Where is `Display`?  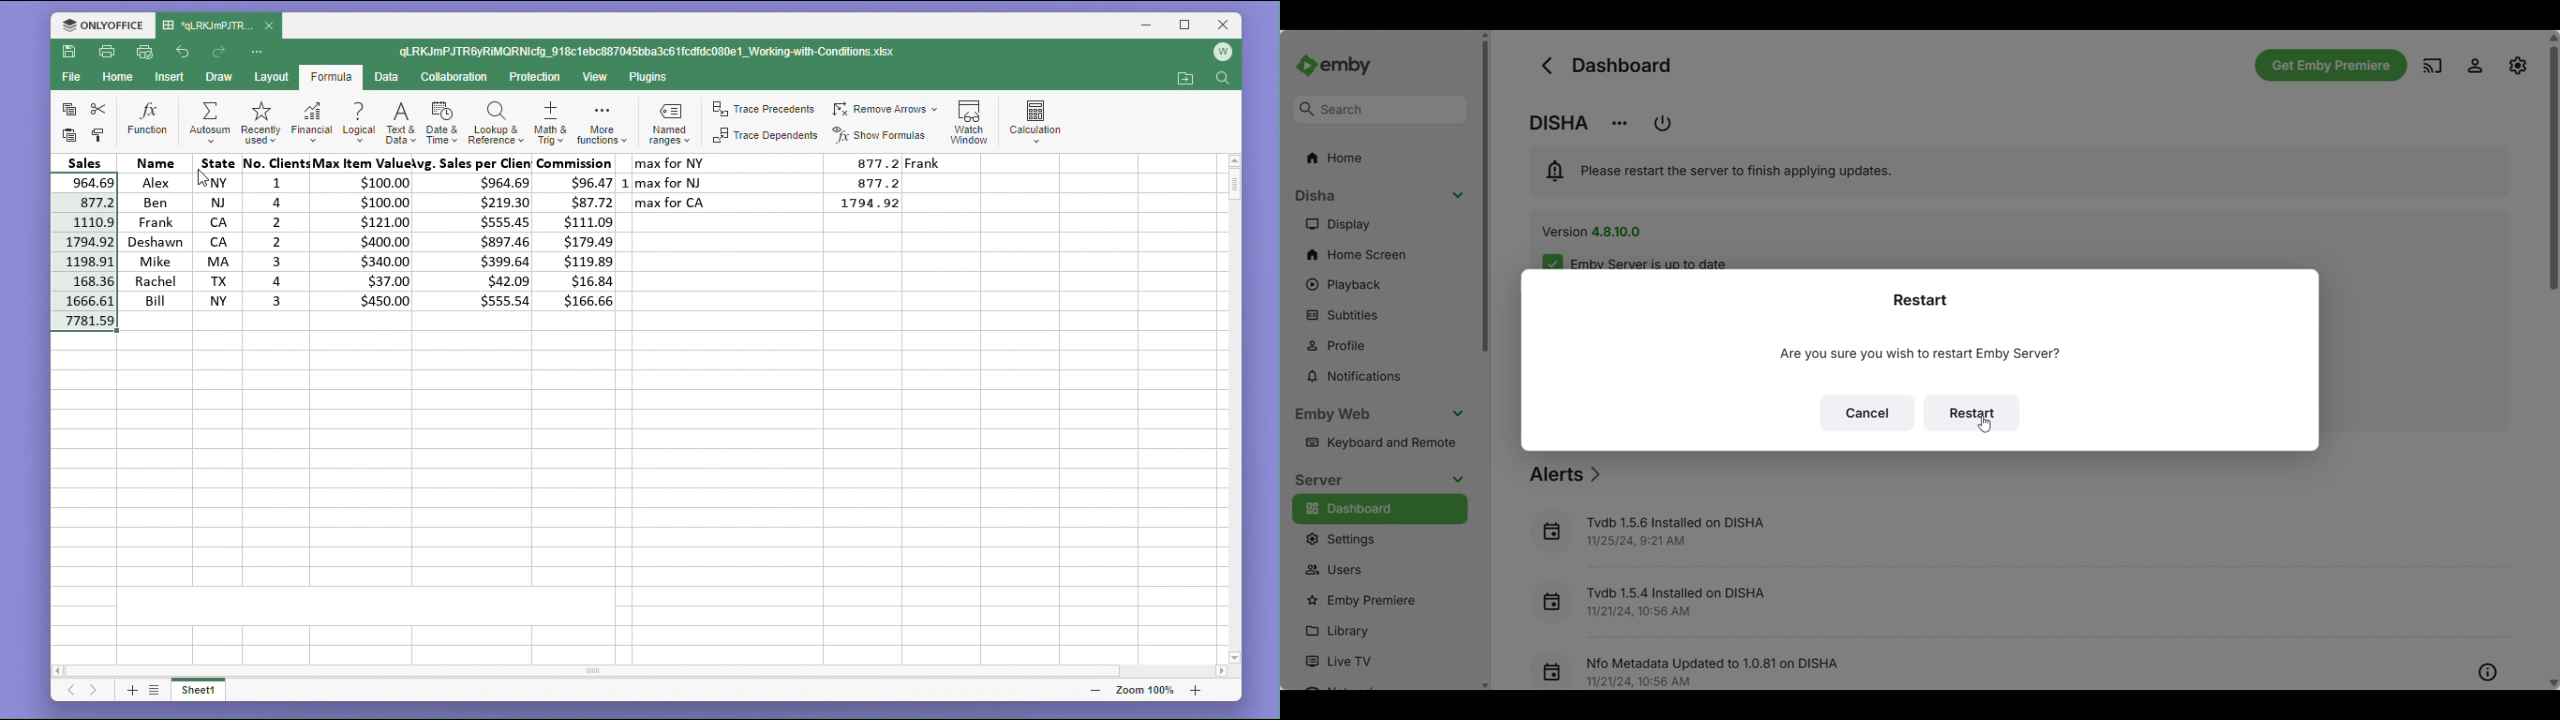 Display is located at coordinates (1379, 223).